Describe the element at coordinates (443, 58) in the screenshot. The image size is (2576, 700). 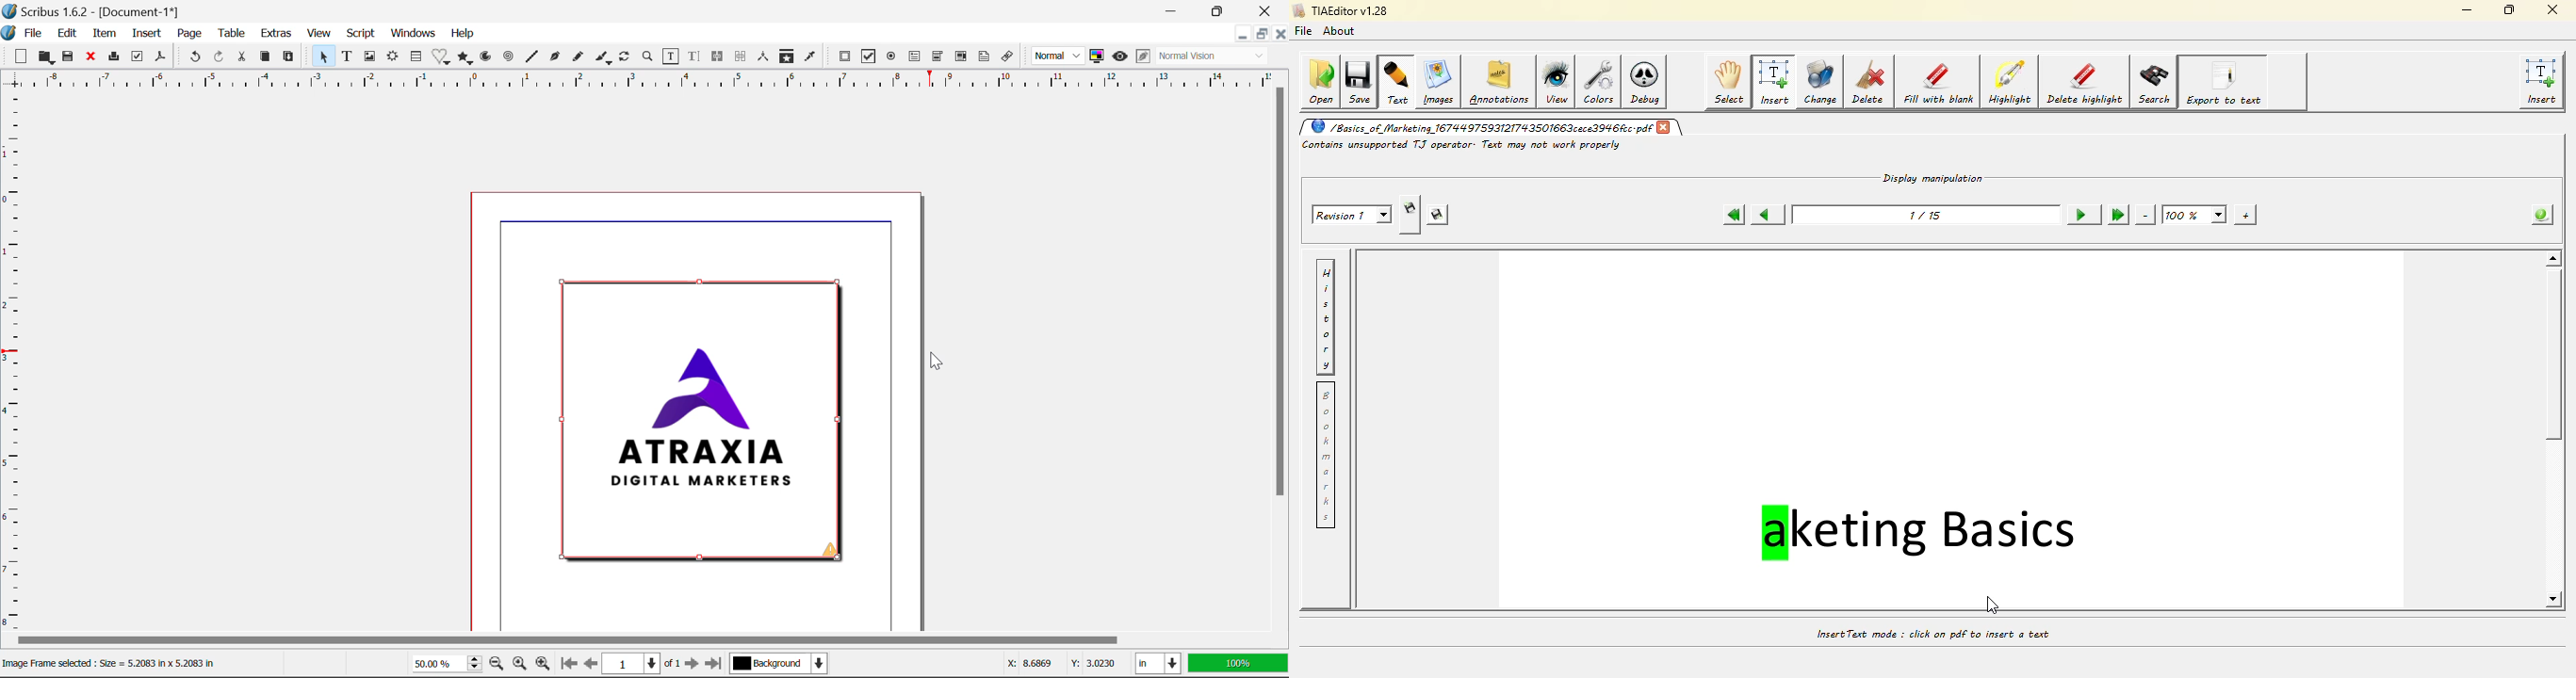
I see `Special Shapes` at that location.